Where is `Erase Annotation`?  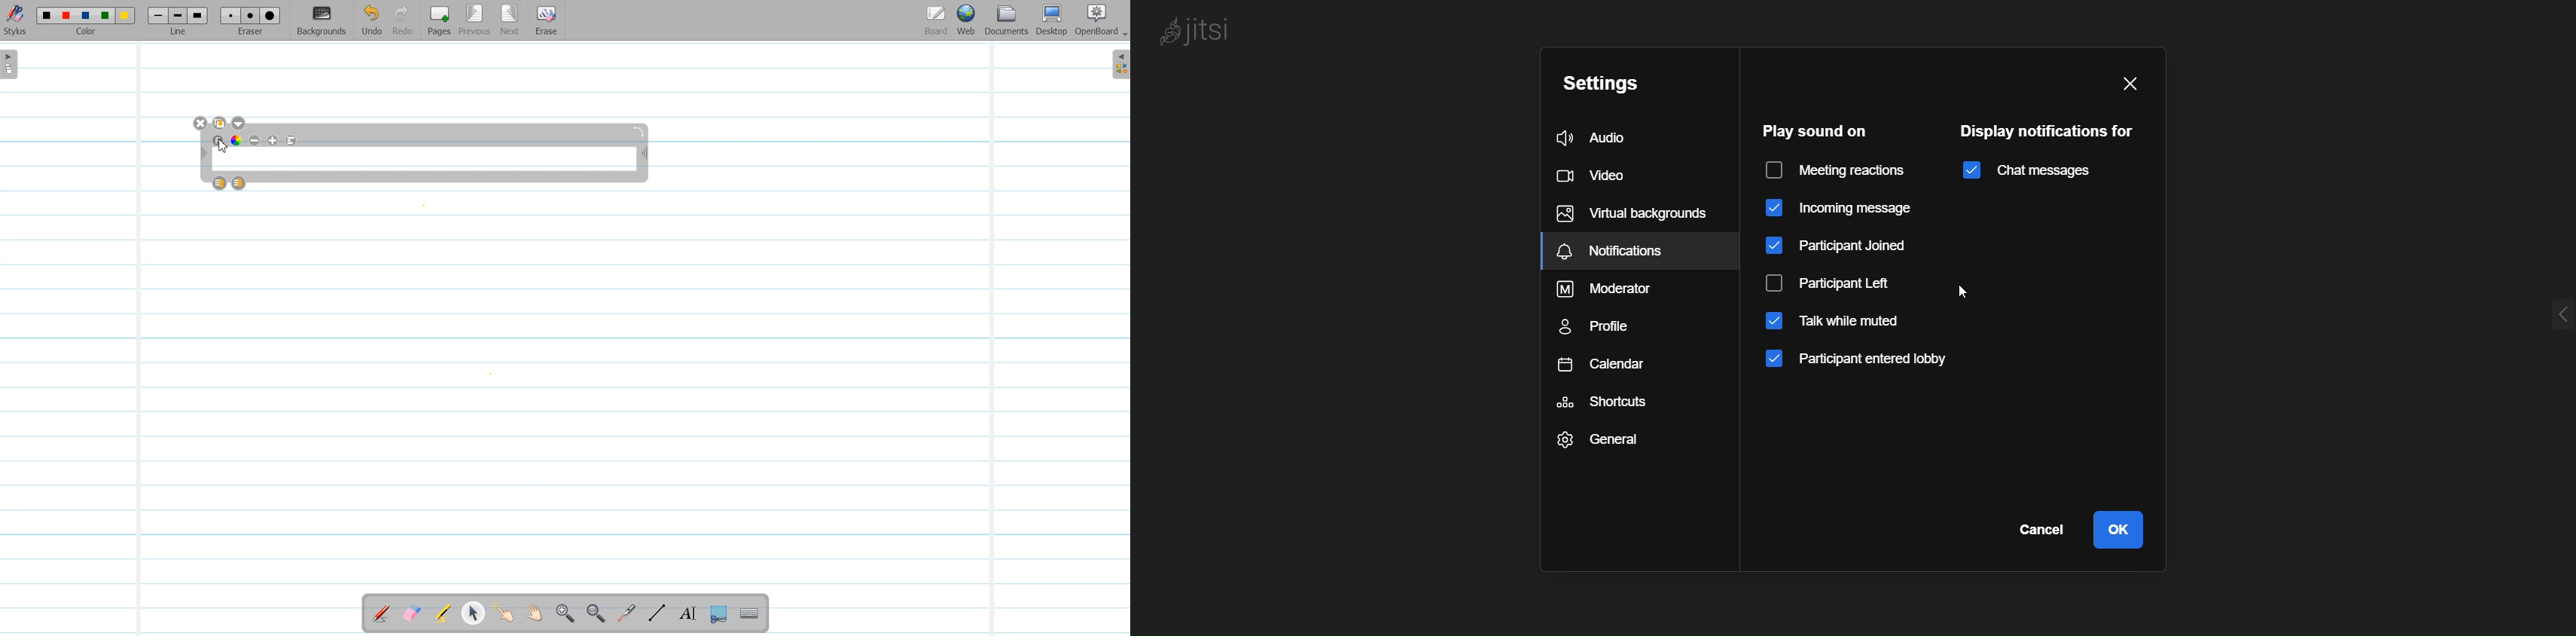
Erase Annotation is located at coordinates (413, 614).